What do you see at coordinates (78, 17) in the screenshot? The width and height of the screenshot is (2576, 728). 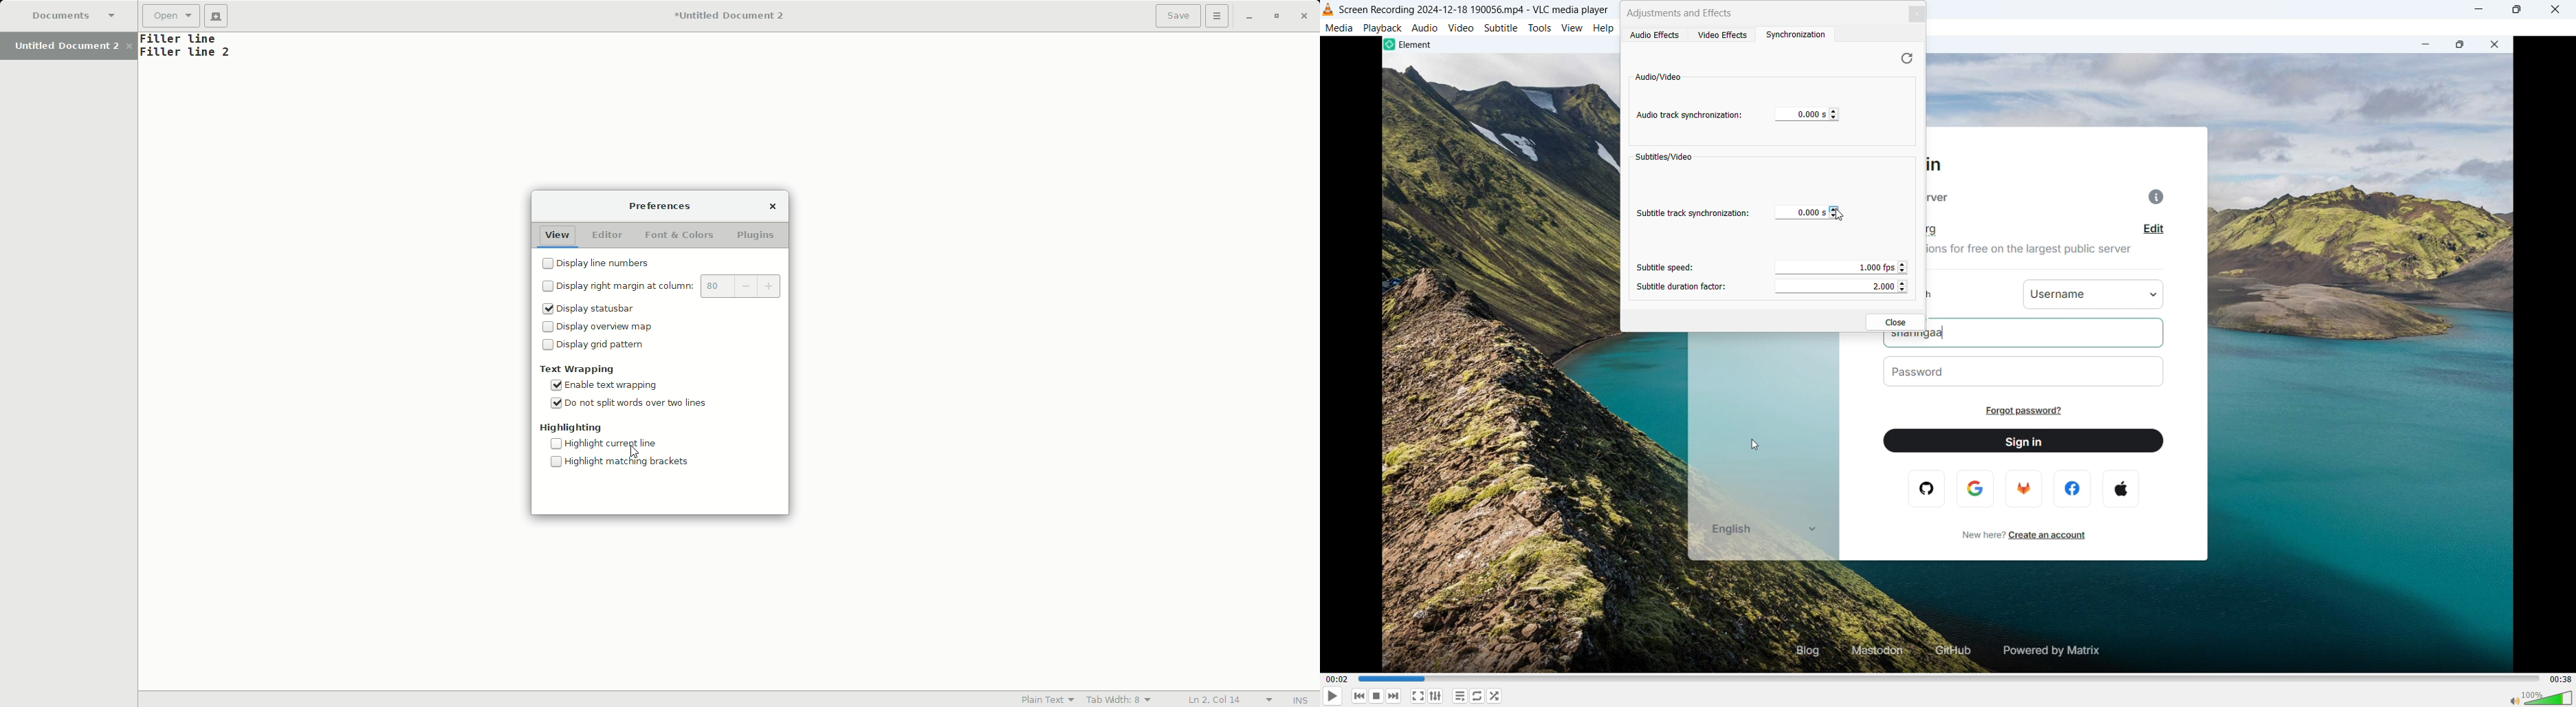 I see `Documents` at bounding box center [78, 17].